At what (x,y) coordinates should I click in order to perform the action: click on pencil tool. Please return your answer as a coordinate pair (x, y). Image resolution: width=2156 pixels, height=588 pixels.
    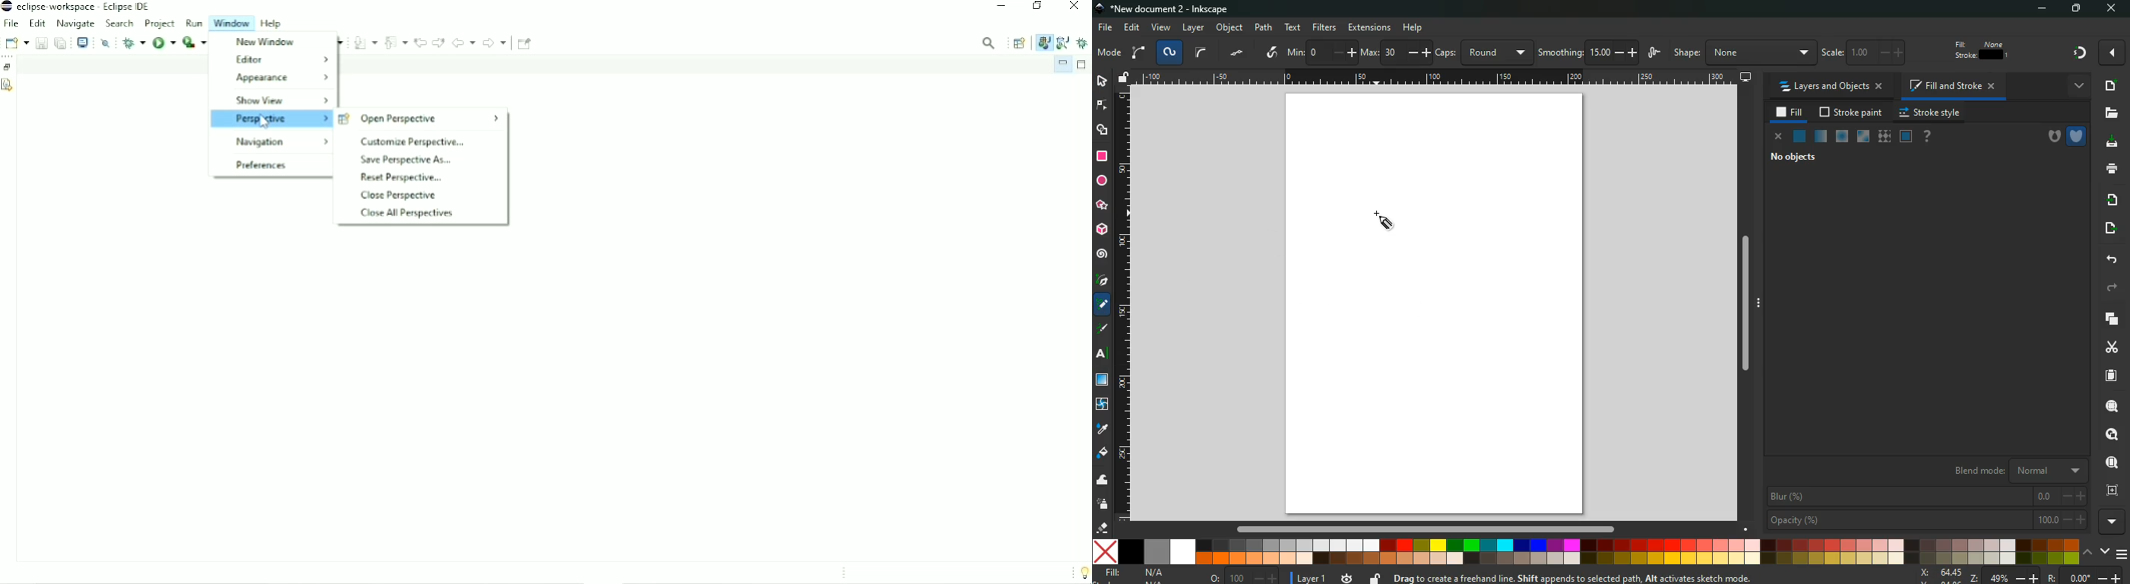
    Looking at the image, I should click on (1103, 307).